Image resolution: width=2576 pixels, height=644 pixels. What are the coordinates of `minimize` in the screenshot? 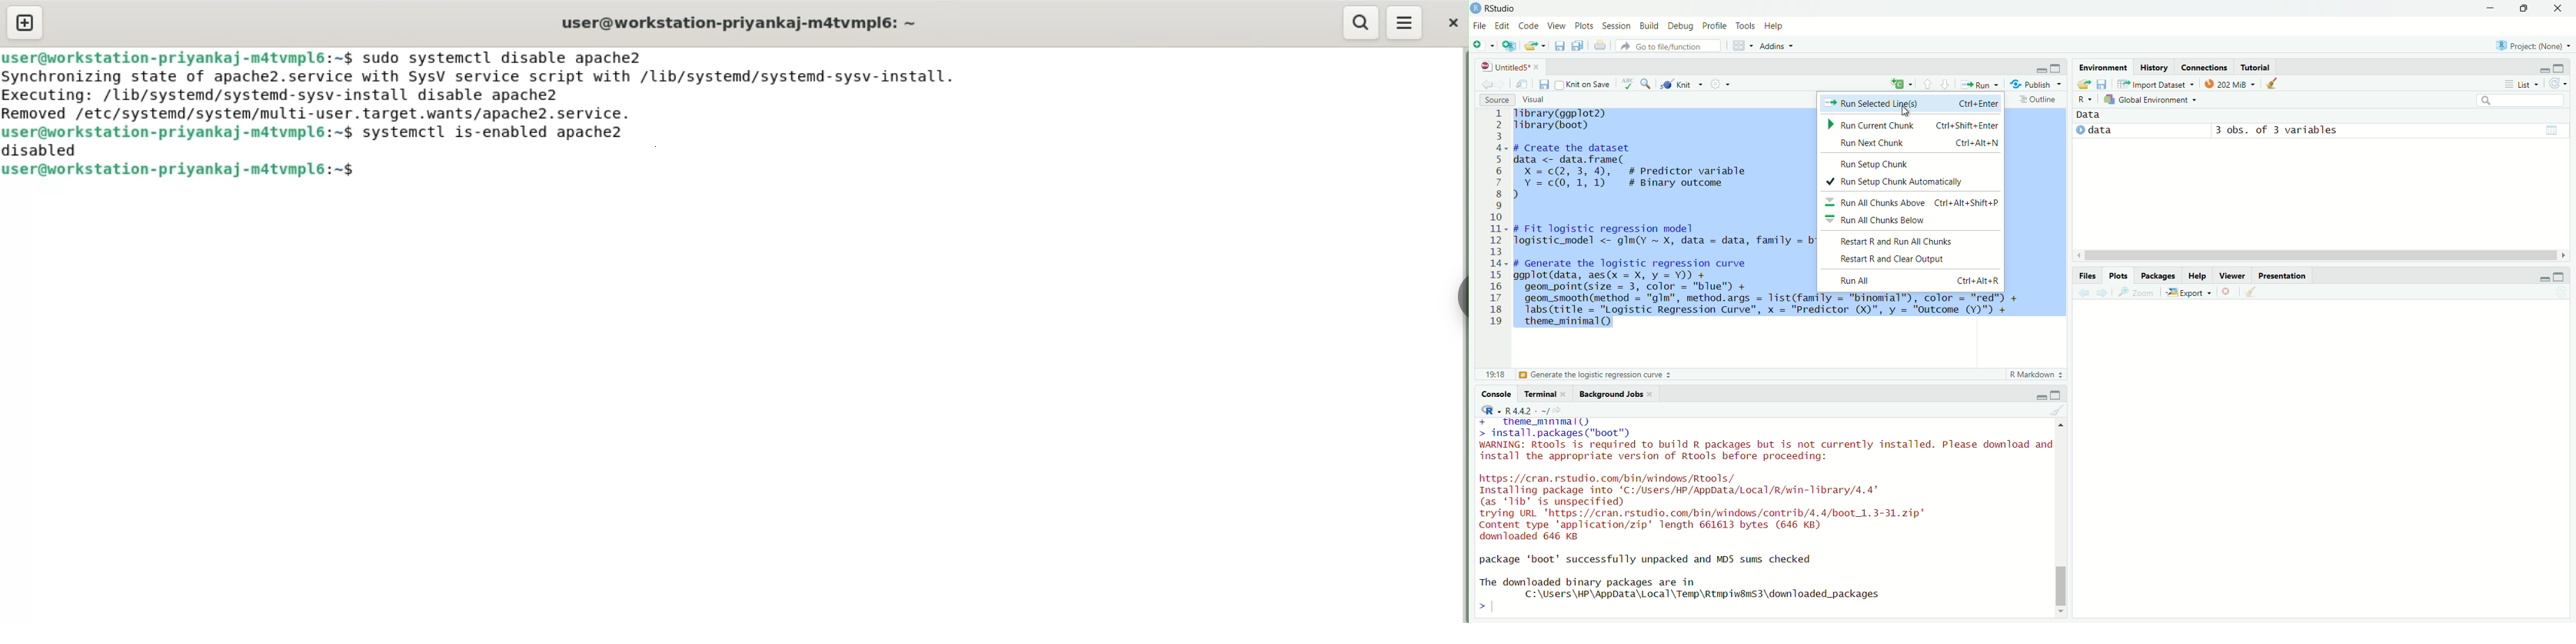 It's located at (2041, 70).